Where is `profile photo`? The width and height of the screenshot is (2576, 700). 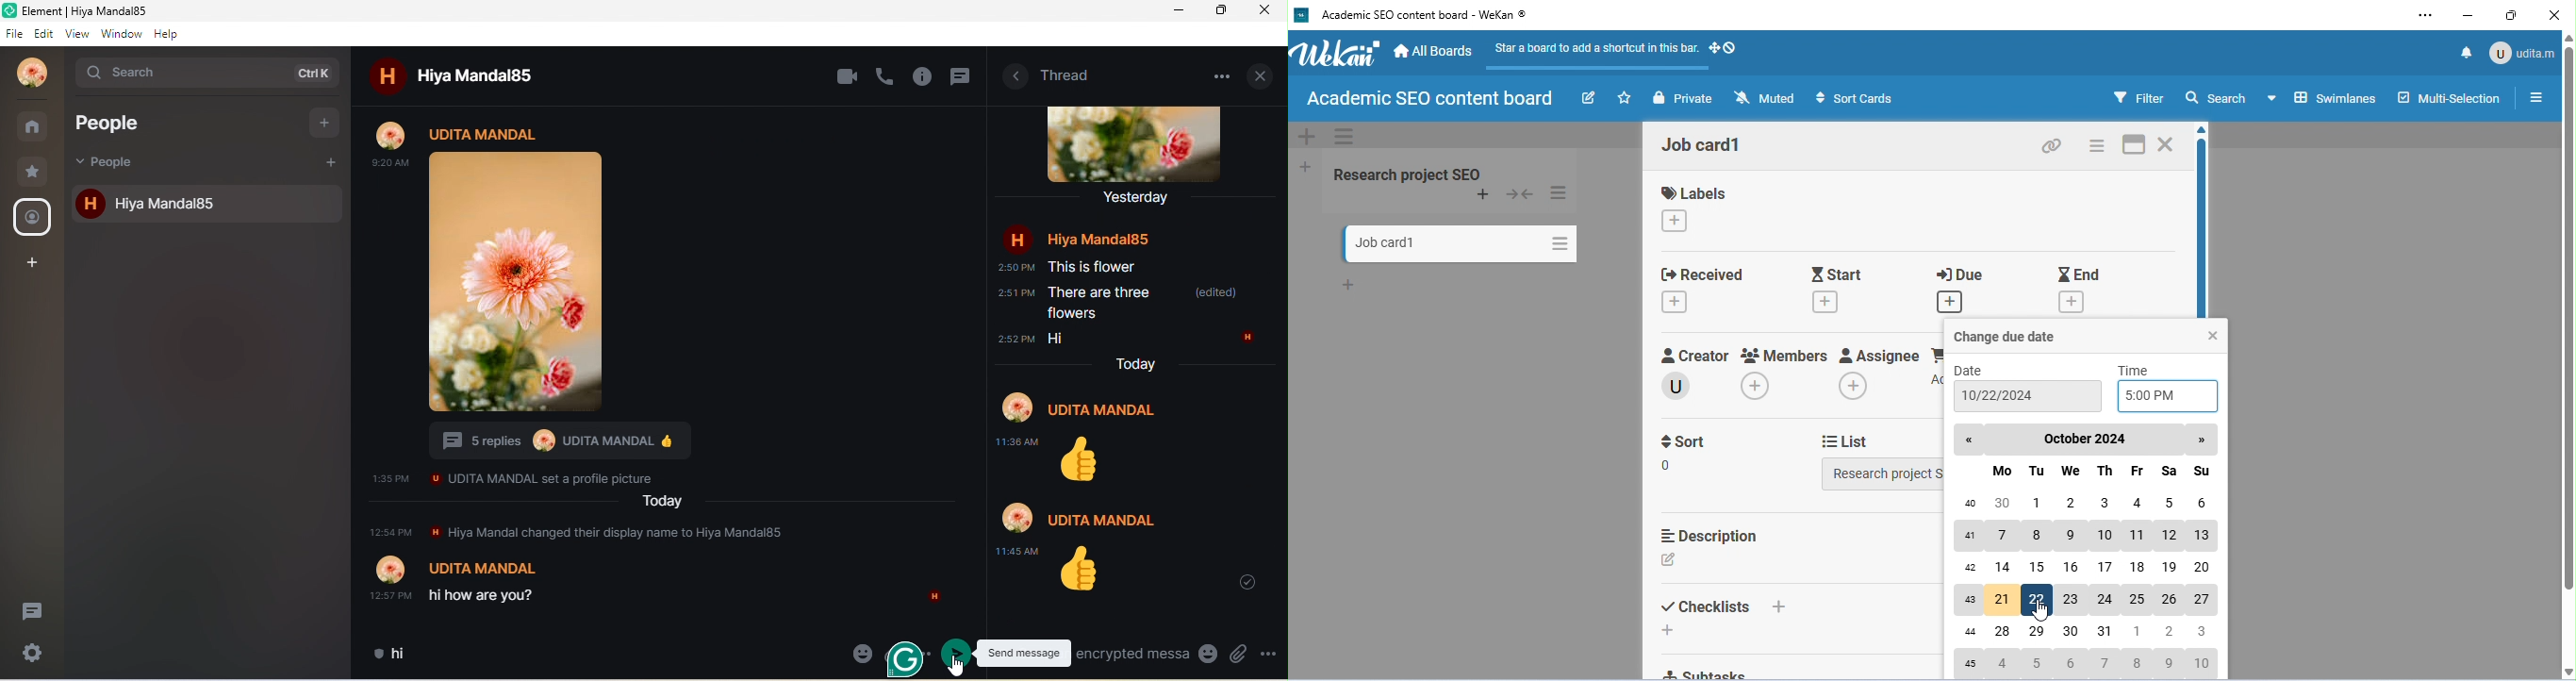
profile photo is located at coordinates (391, 133).